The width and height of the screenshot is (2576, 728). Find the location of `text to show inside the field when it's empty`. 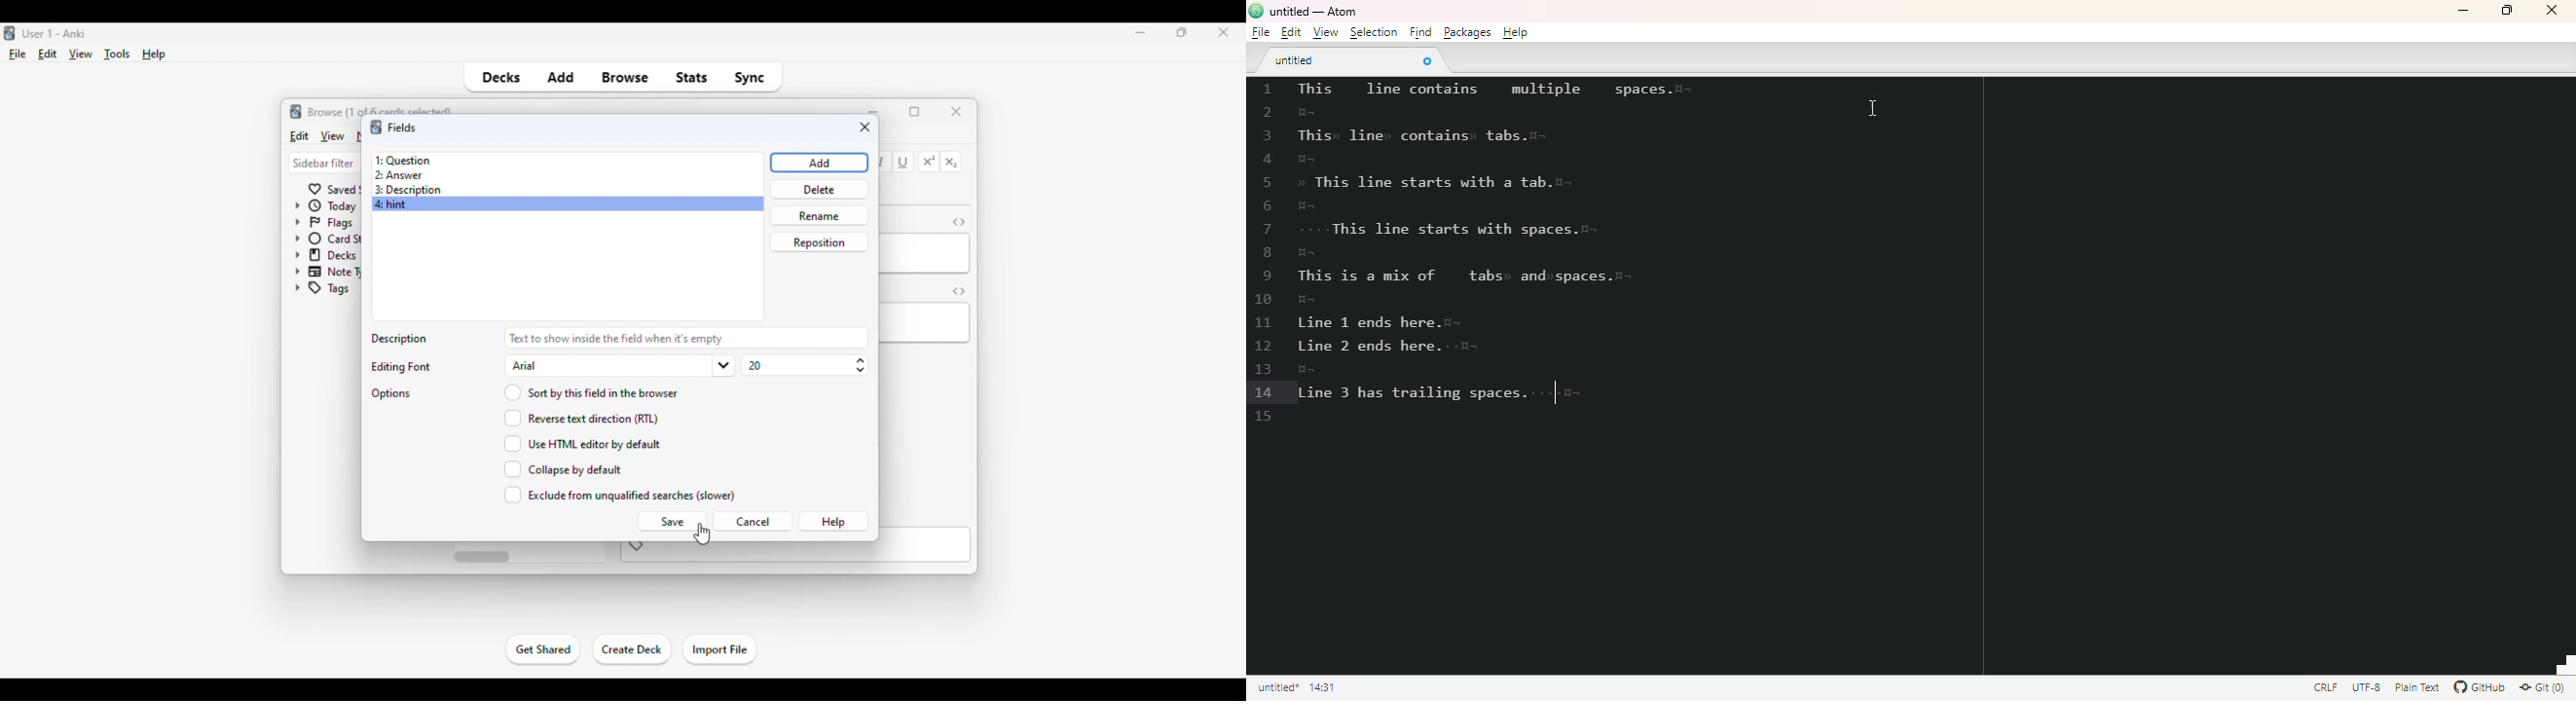

text to show inside the field when it's empty is located at coordinates (686, 338).